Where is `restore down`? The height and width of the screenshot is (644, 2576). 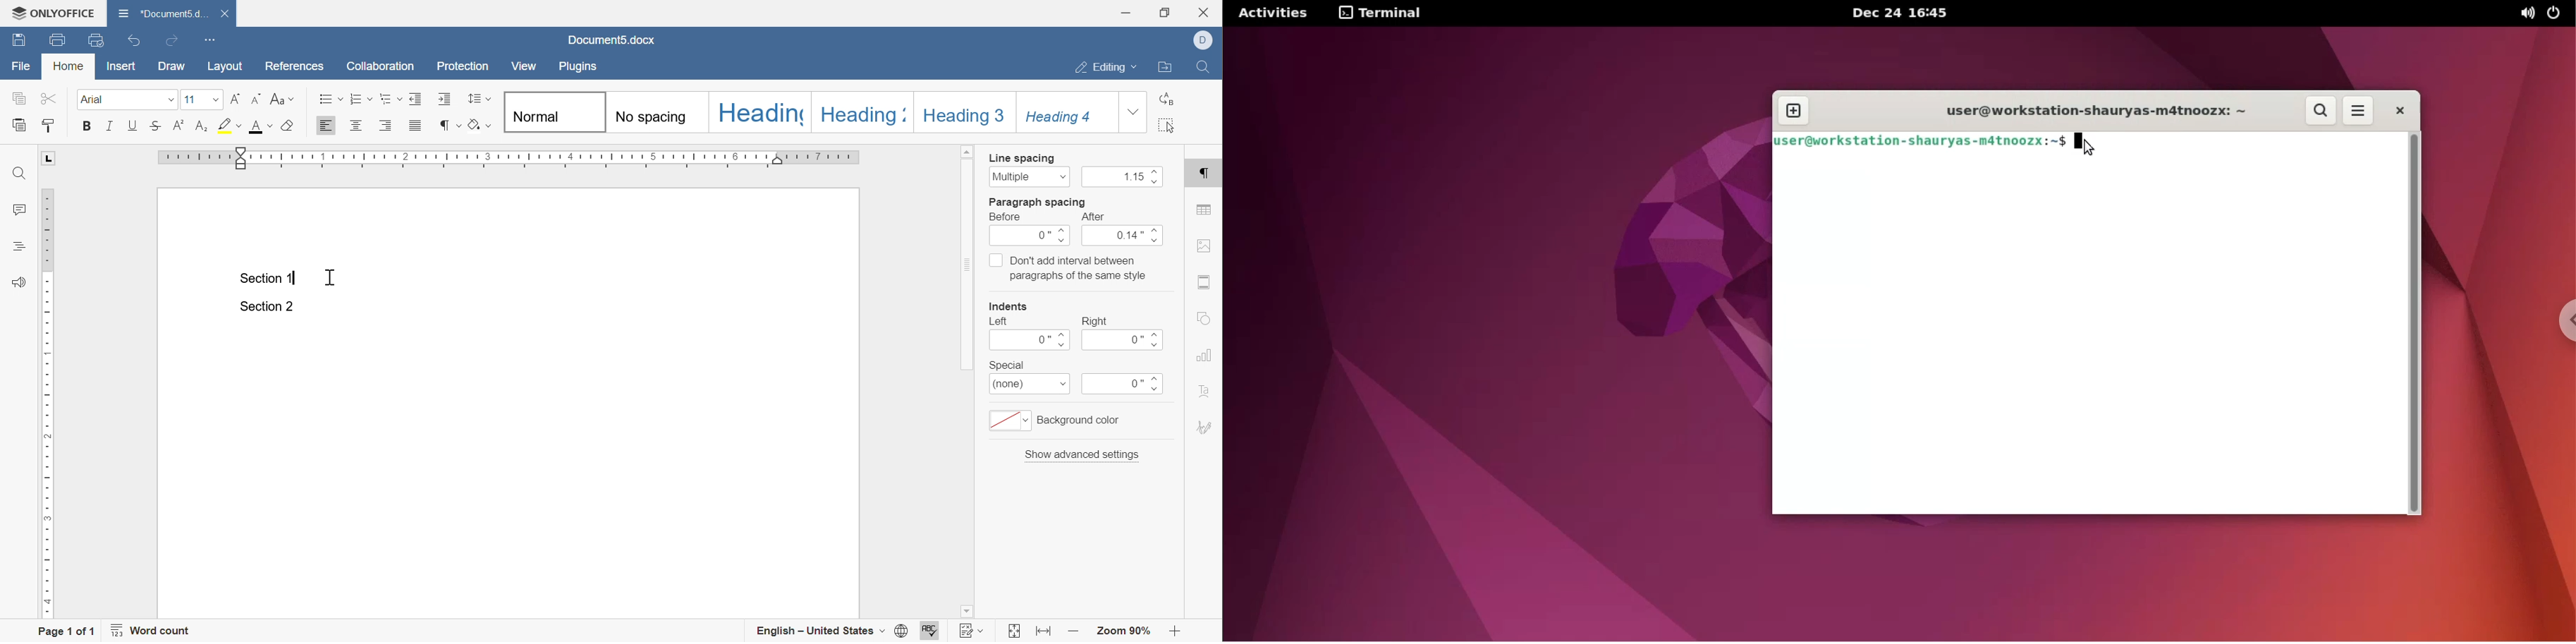 restore down is located at coordinates (1165, 13).